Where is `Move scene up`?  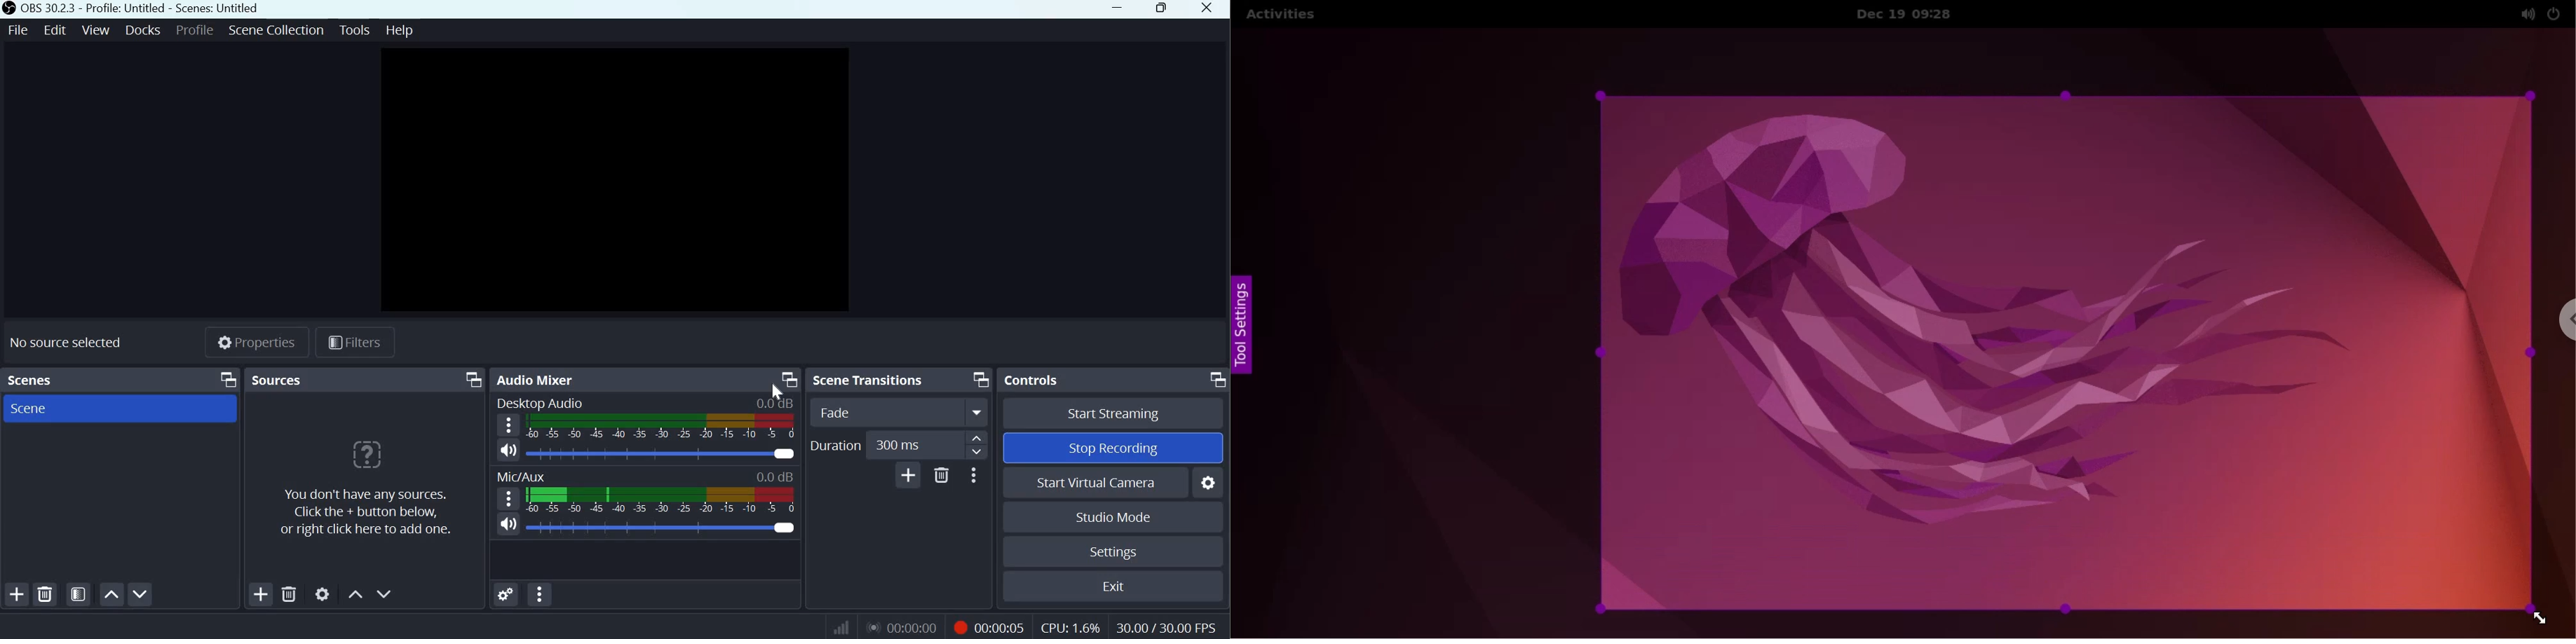 Move scene up is located at coordinates (111, 594).